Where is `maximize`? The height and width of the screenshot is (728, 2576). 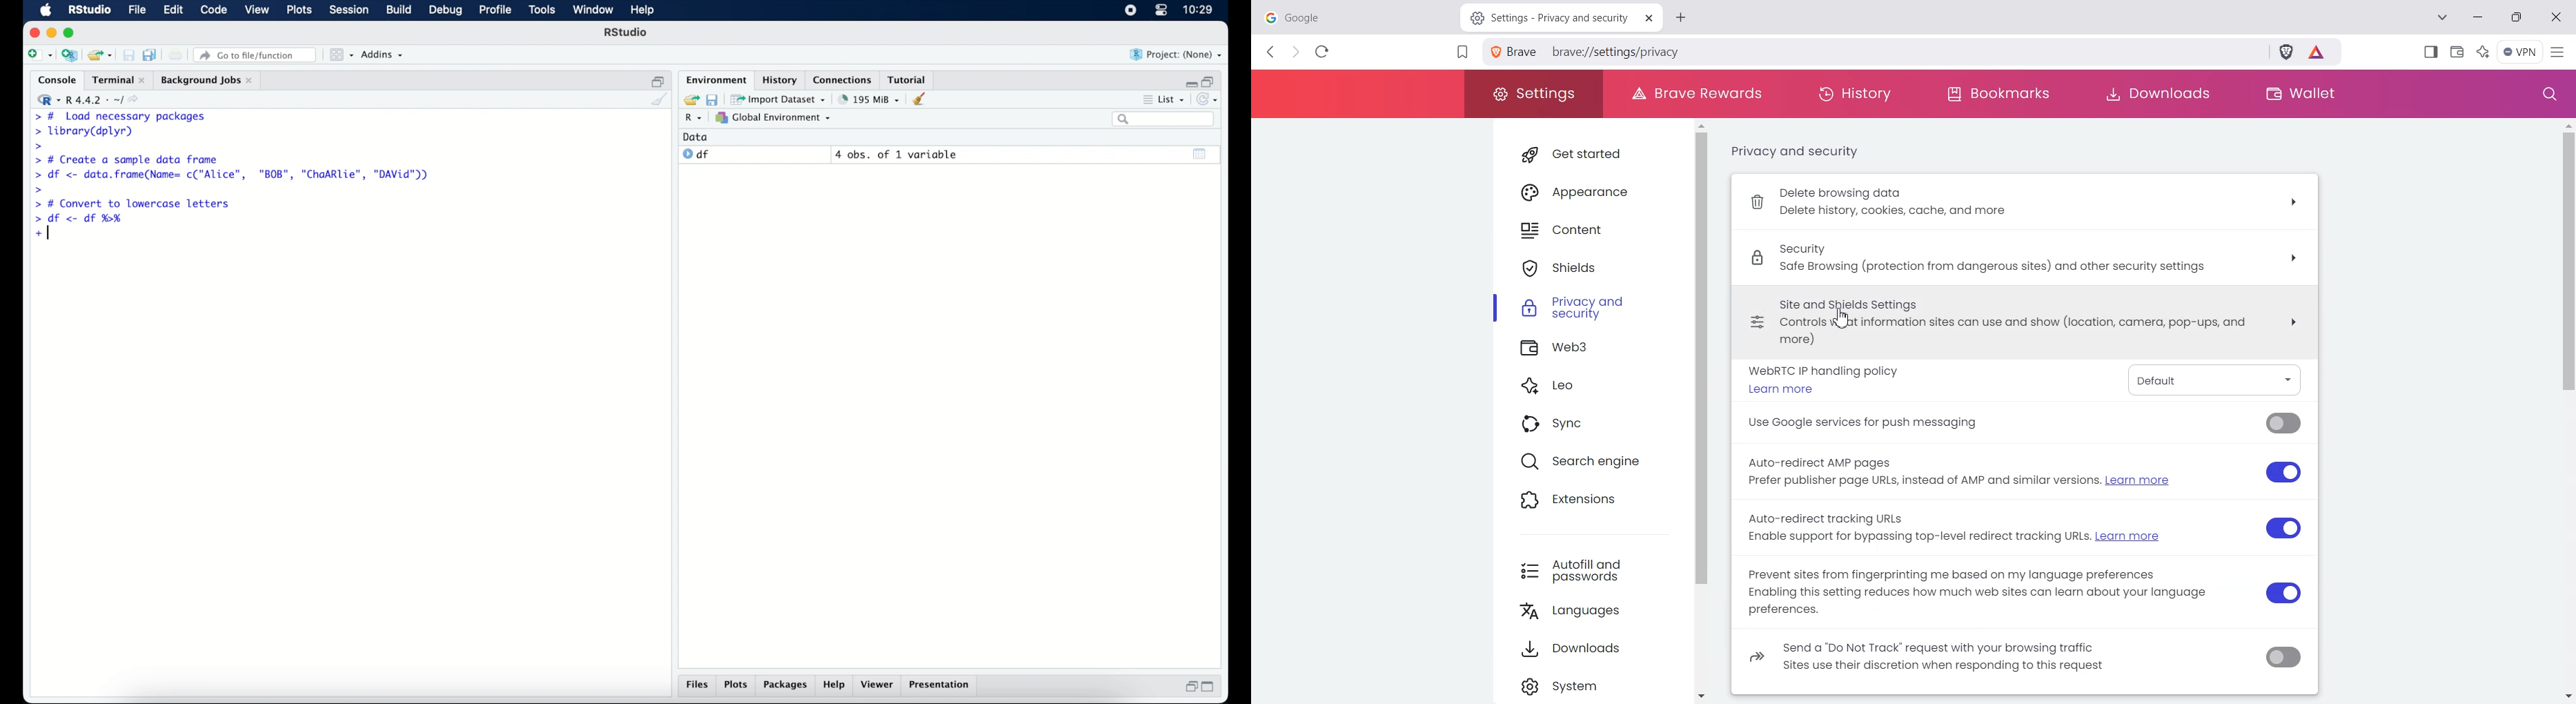
maximize is located at coordinates (1212, 687).